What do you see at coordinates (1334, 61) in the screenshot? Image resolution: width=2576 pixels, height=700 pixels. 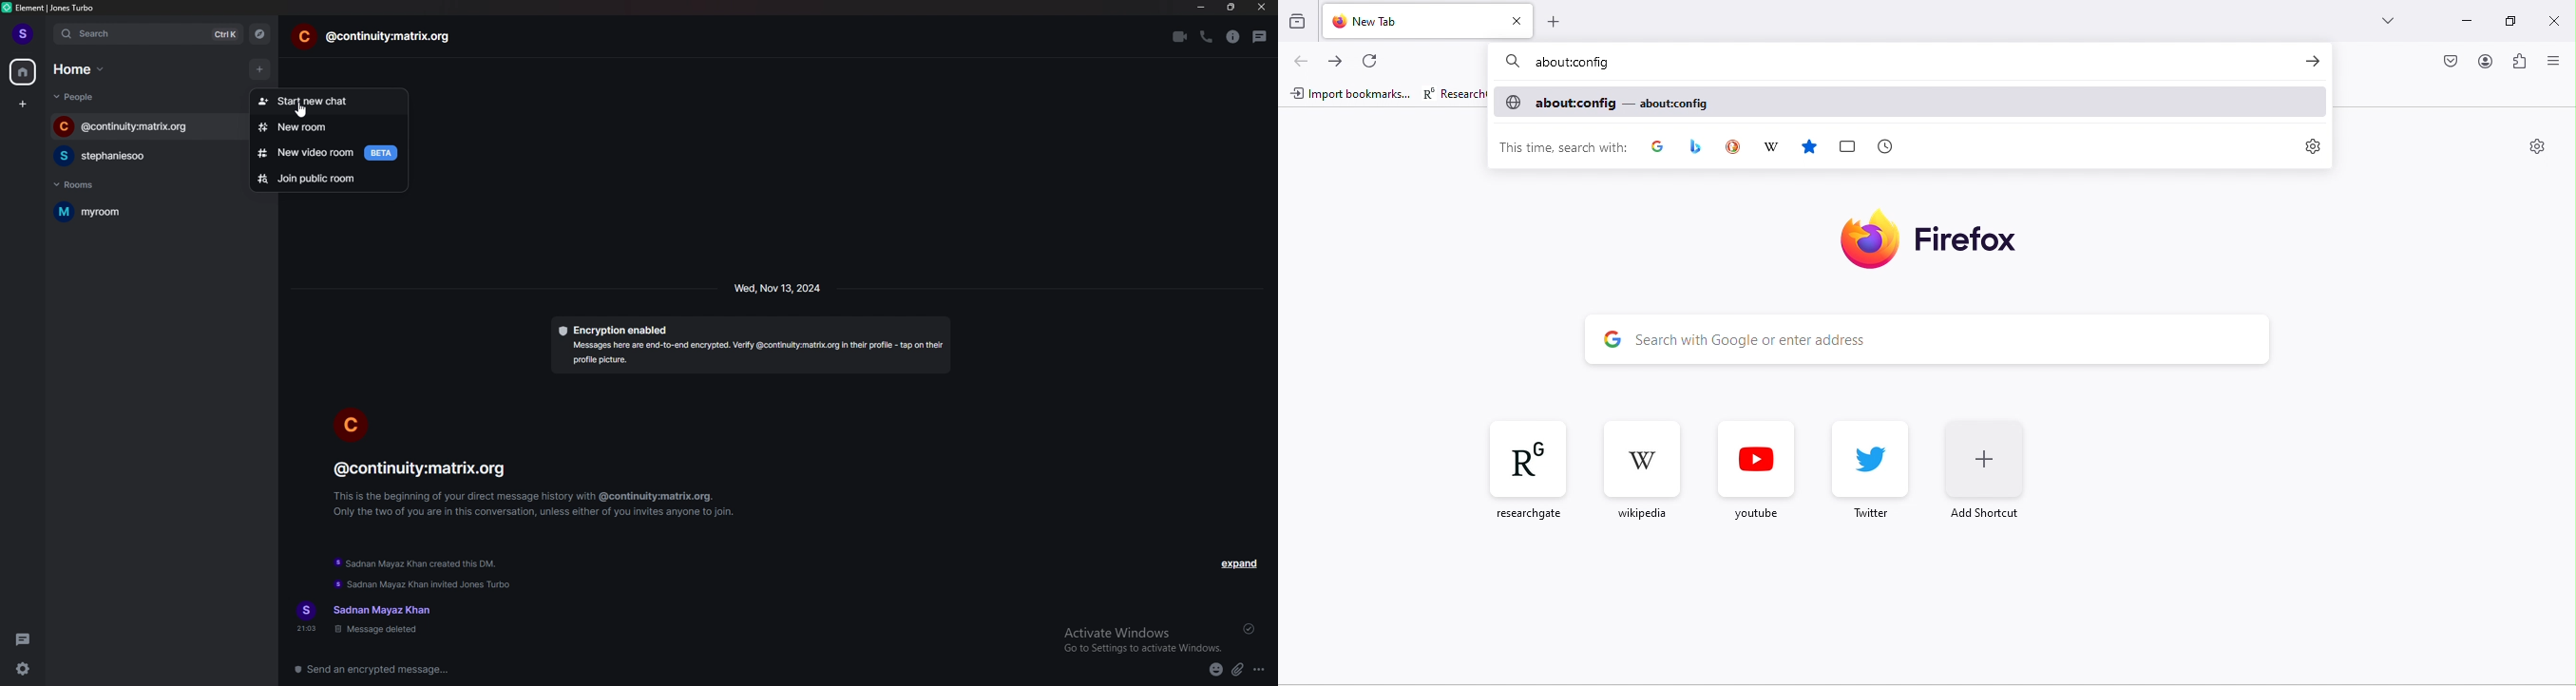 I see `forward` at bounding box center [1334, 61].